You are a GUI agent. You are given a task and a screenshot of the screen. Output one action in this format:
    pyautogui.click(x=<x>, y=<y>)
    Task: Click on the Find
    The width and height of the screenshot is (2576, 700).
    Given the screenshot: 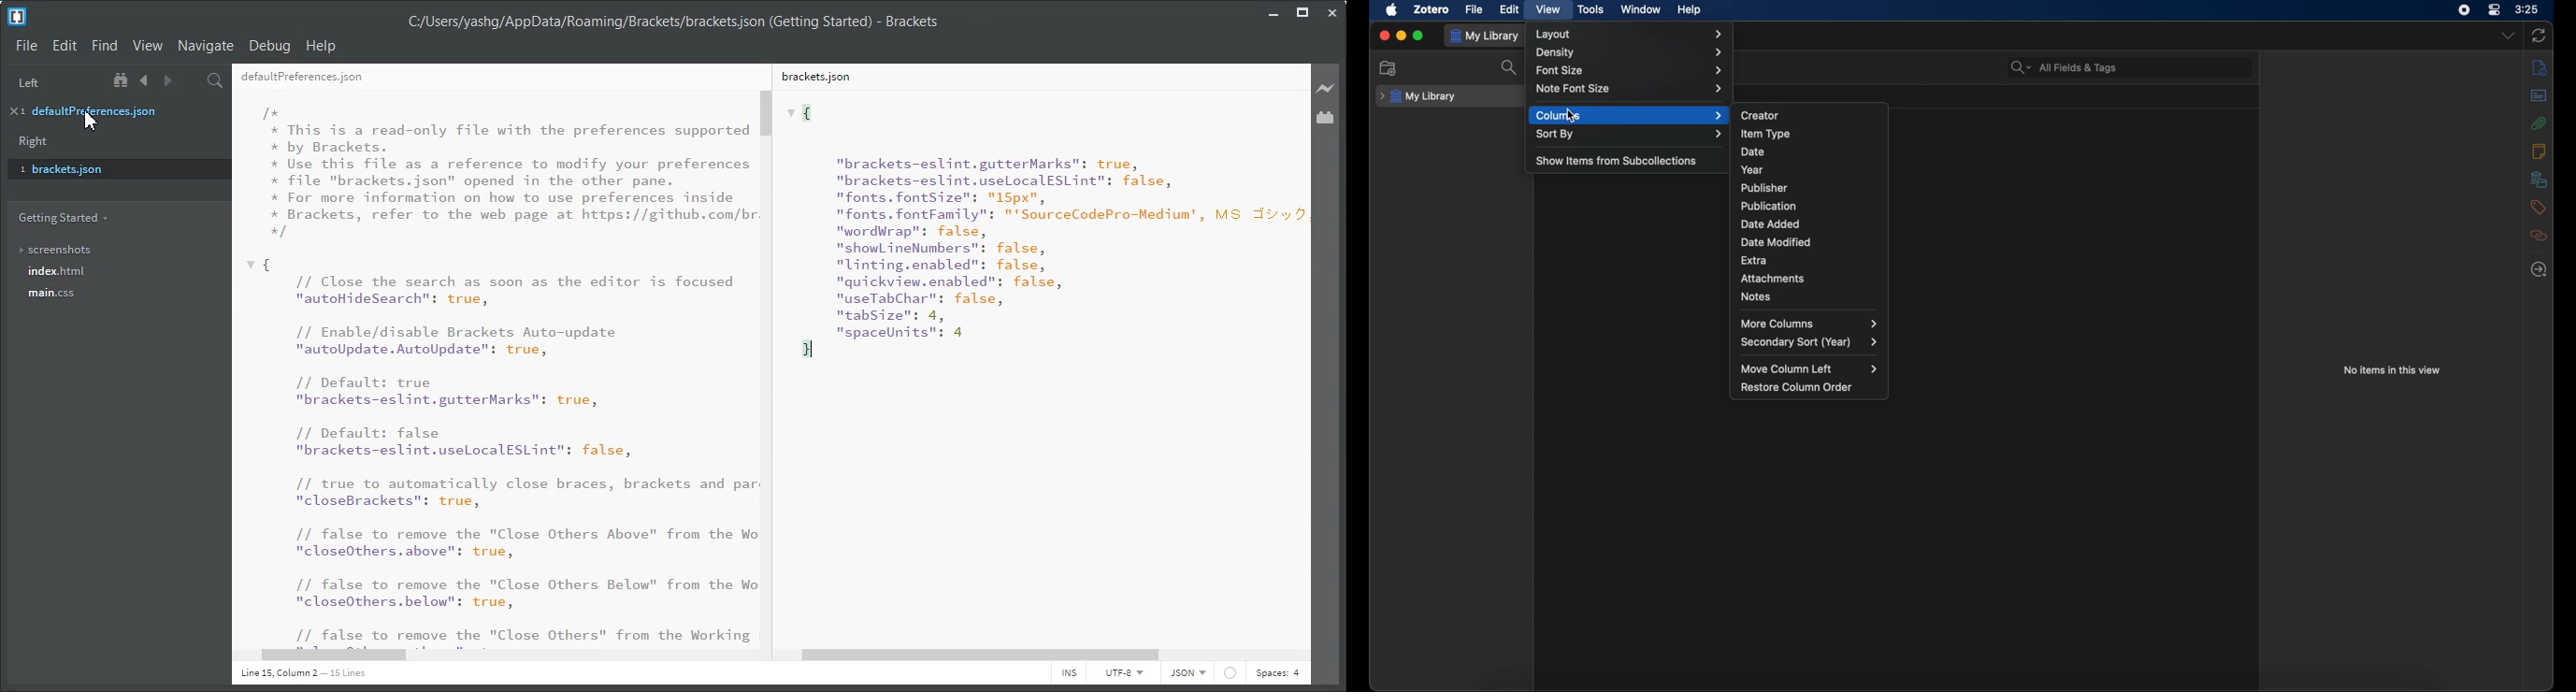 What is the action you would take?
    pyautogui.click(x=104, y=46)
    